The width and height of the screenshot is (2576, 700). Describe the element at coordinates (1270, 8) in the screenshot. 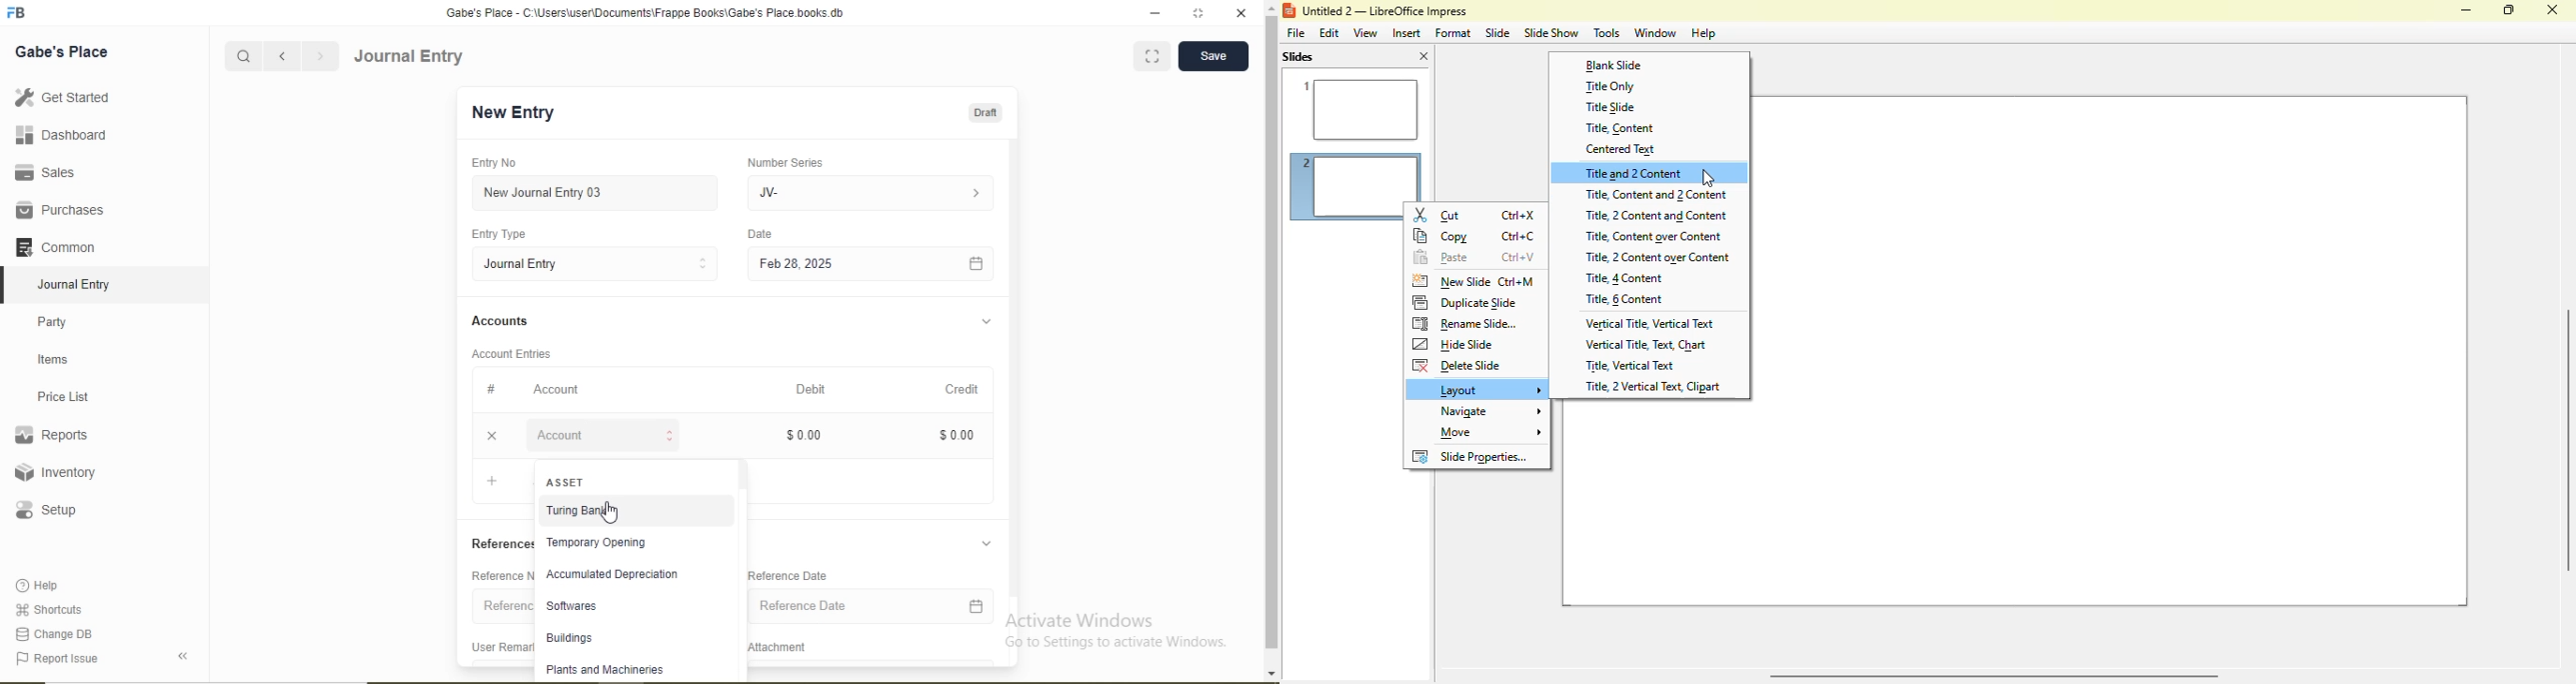

I see `scroll up` at that location.